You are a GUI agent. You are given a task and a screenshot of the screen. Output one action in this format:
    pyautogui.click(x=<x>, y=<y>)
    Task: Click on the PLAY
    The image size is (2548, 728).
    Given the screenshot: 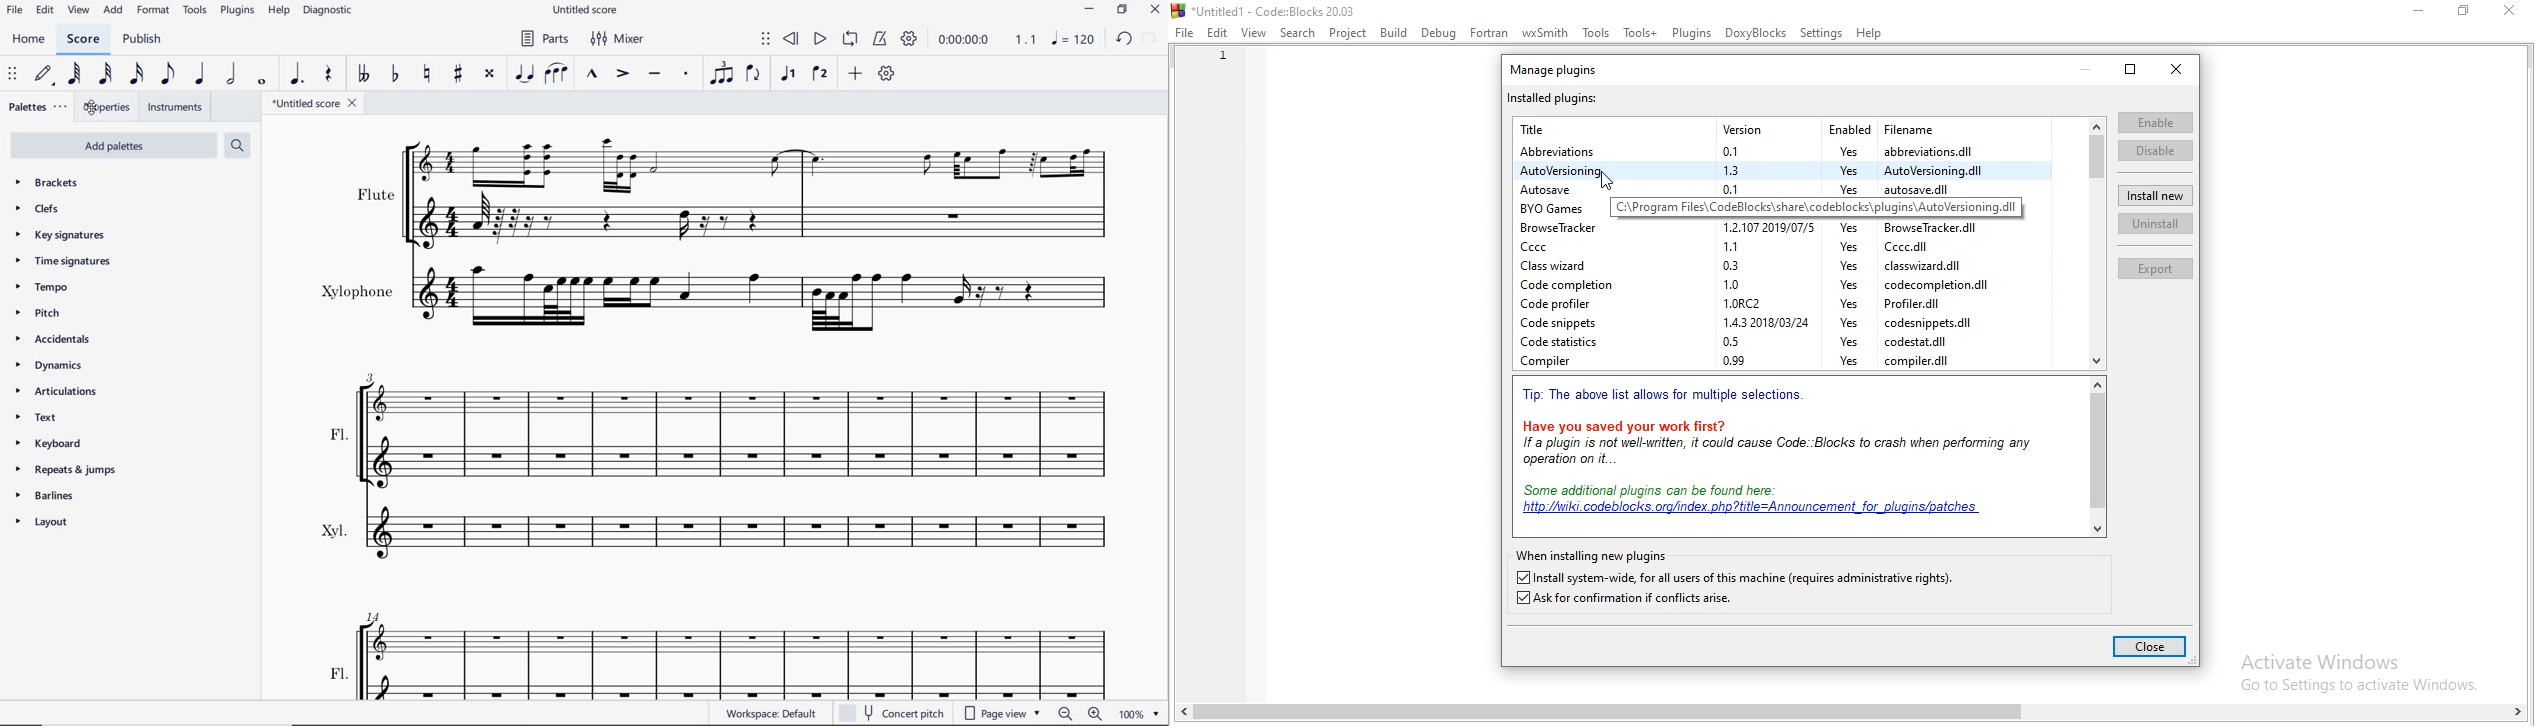 What is the action you would take?
    pyautogui.click(x=817, y=40)
    